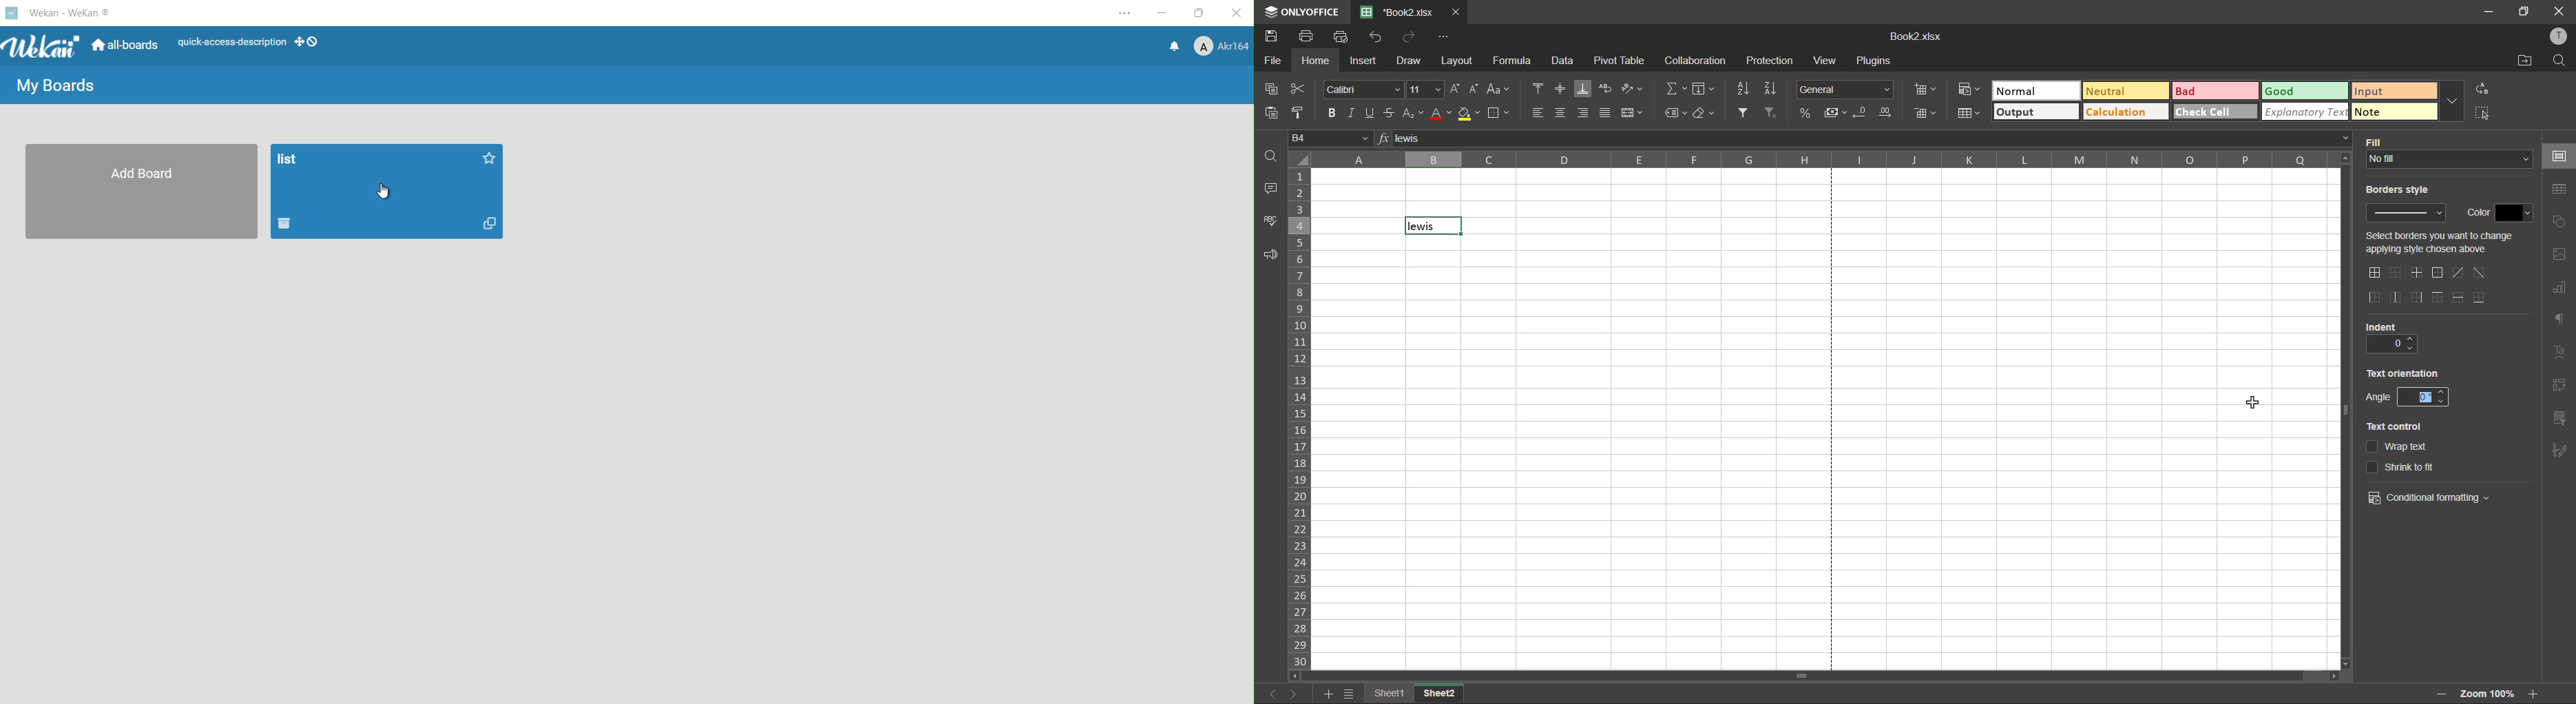  I want to click on undo, so click(1375, 37).